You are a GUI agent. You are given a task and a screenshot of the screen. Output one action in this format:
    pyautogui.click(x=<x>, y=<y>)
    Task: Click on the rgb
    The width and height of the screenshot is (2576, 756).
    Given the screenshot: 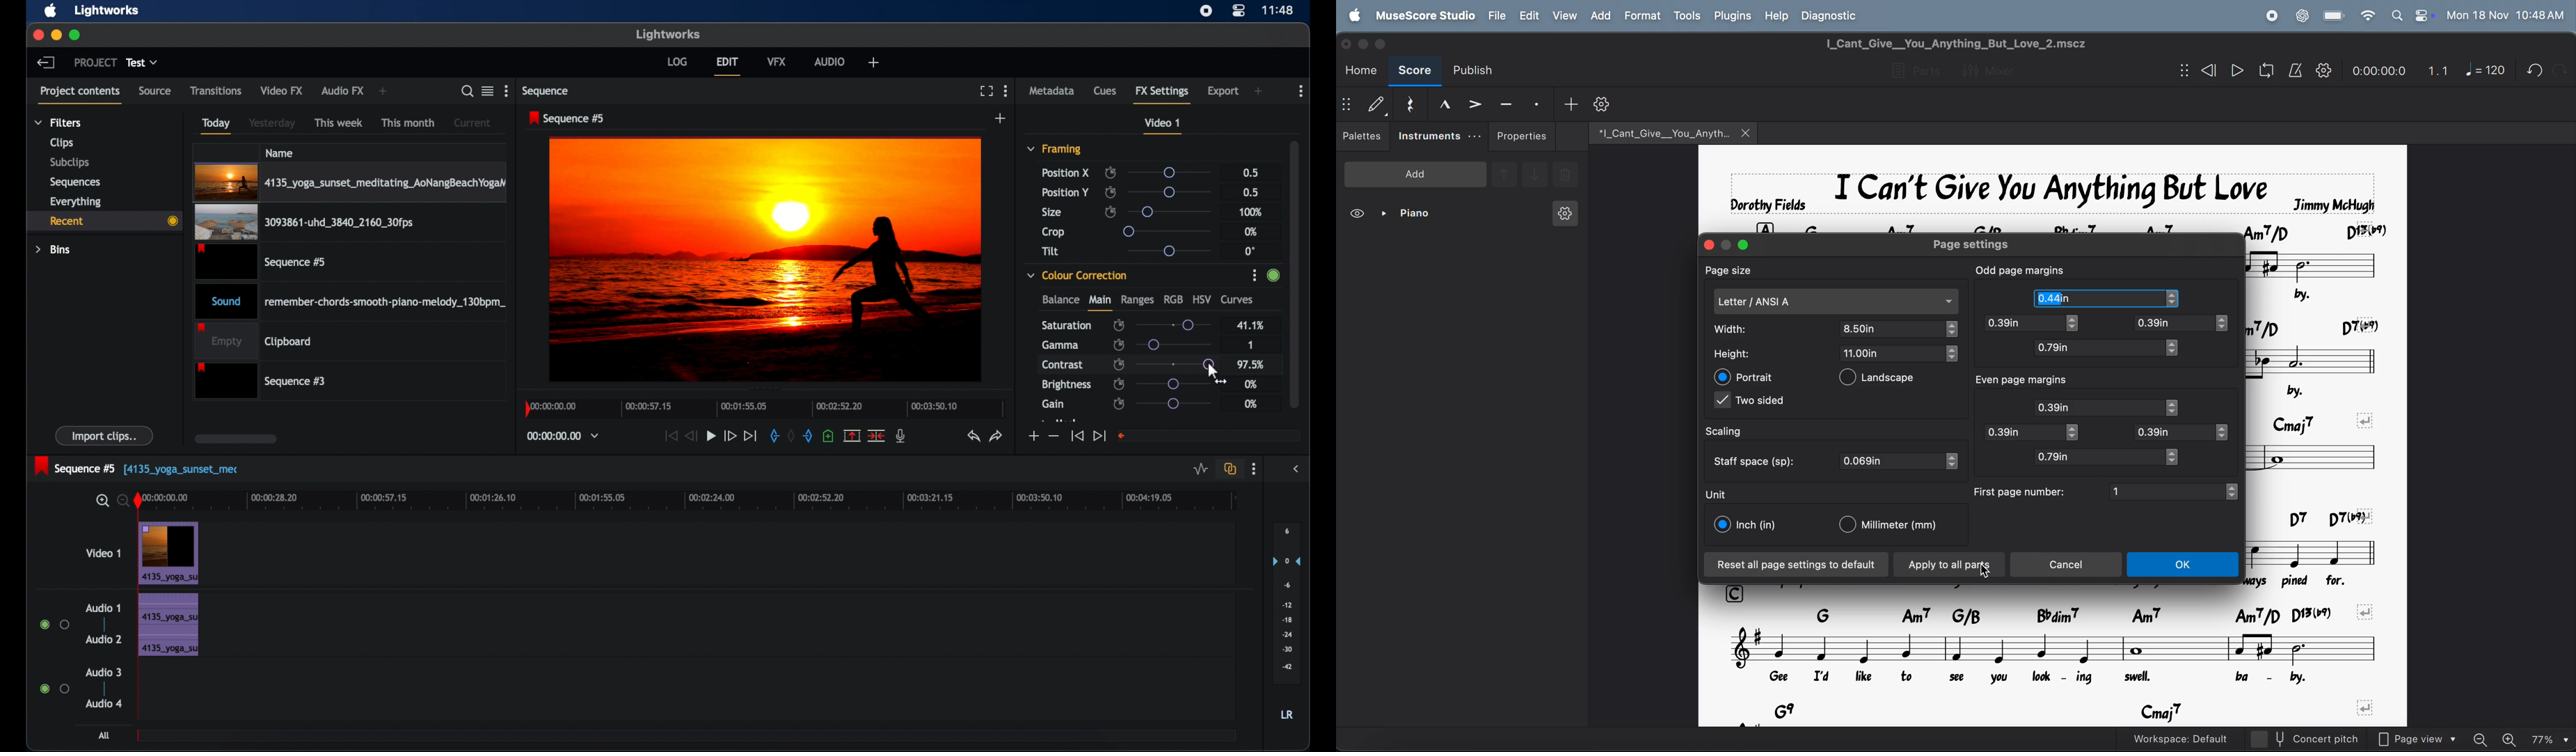 What is the action you would take?
    pyautogui.click(x=1173, y=299)
    